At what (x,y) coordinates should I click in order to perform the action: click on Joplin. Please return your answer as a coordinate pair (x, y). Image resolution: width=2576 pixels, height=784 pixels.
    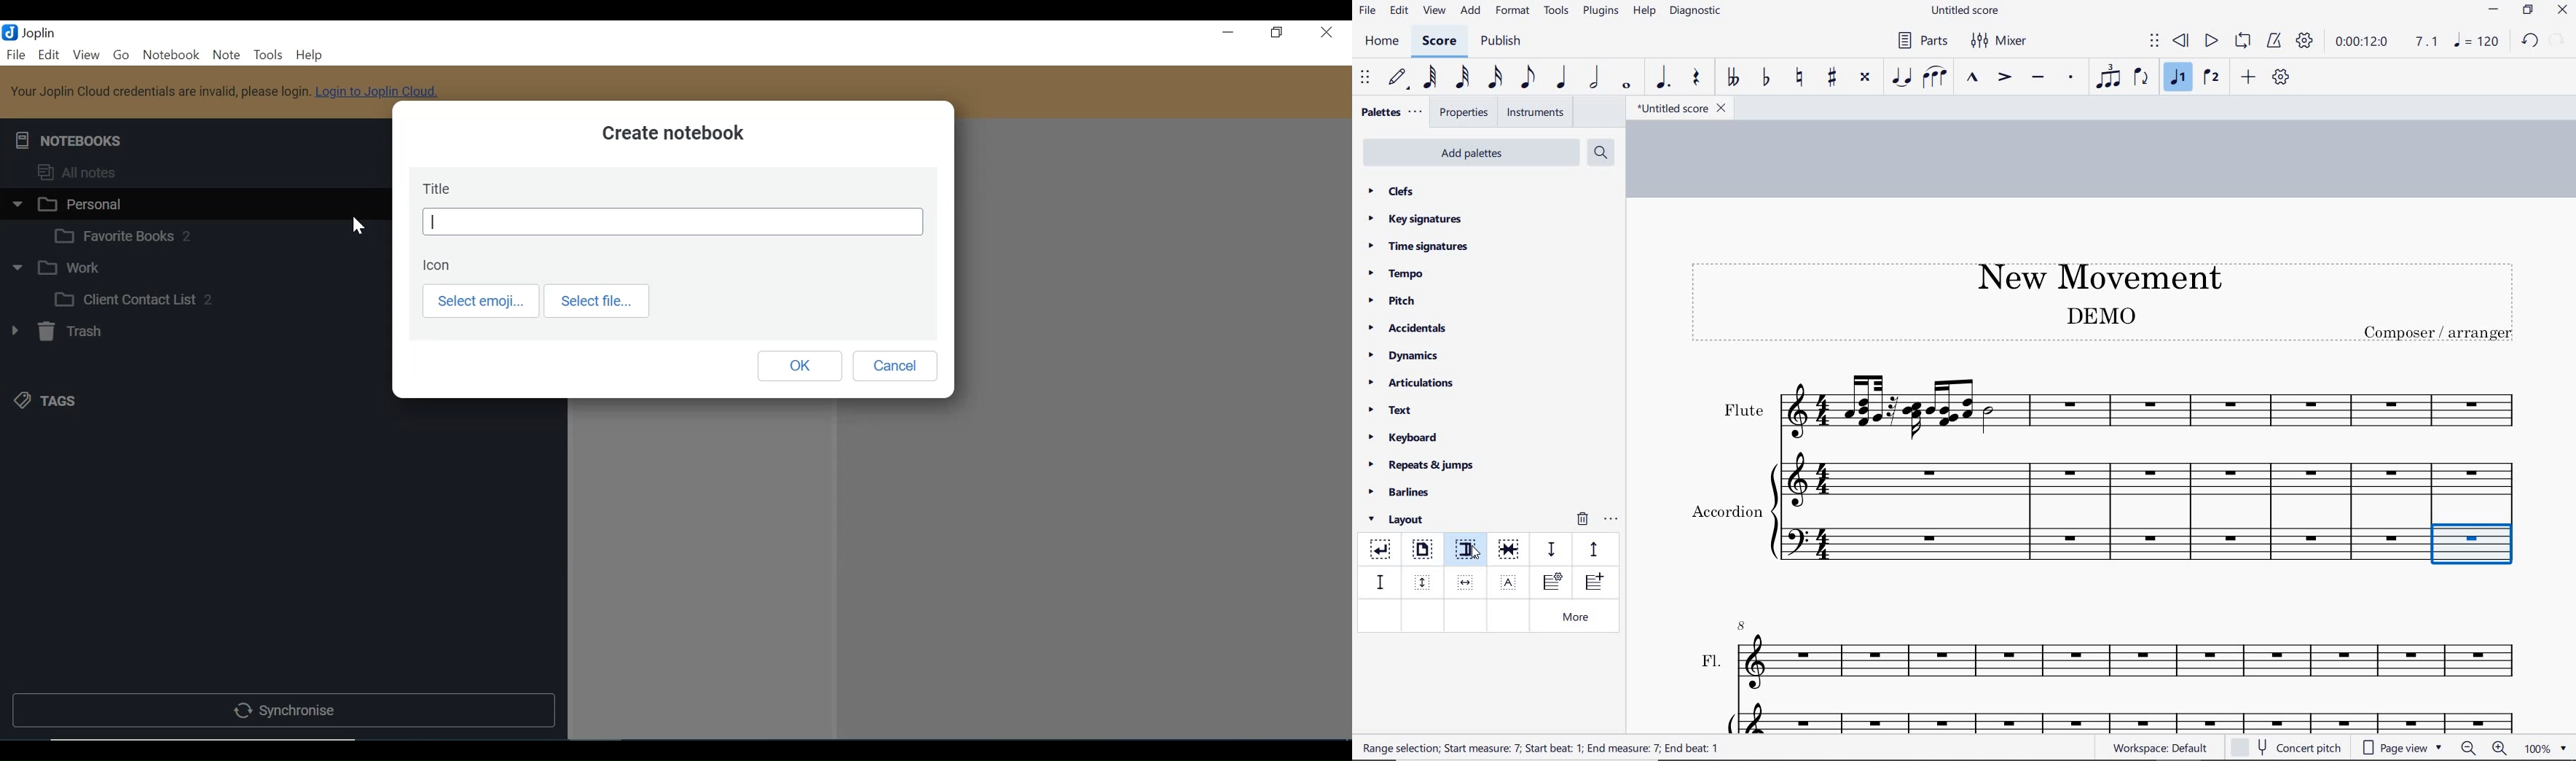
    Looking at the image, I should click on (40, 32).